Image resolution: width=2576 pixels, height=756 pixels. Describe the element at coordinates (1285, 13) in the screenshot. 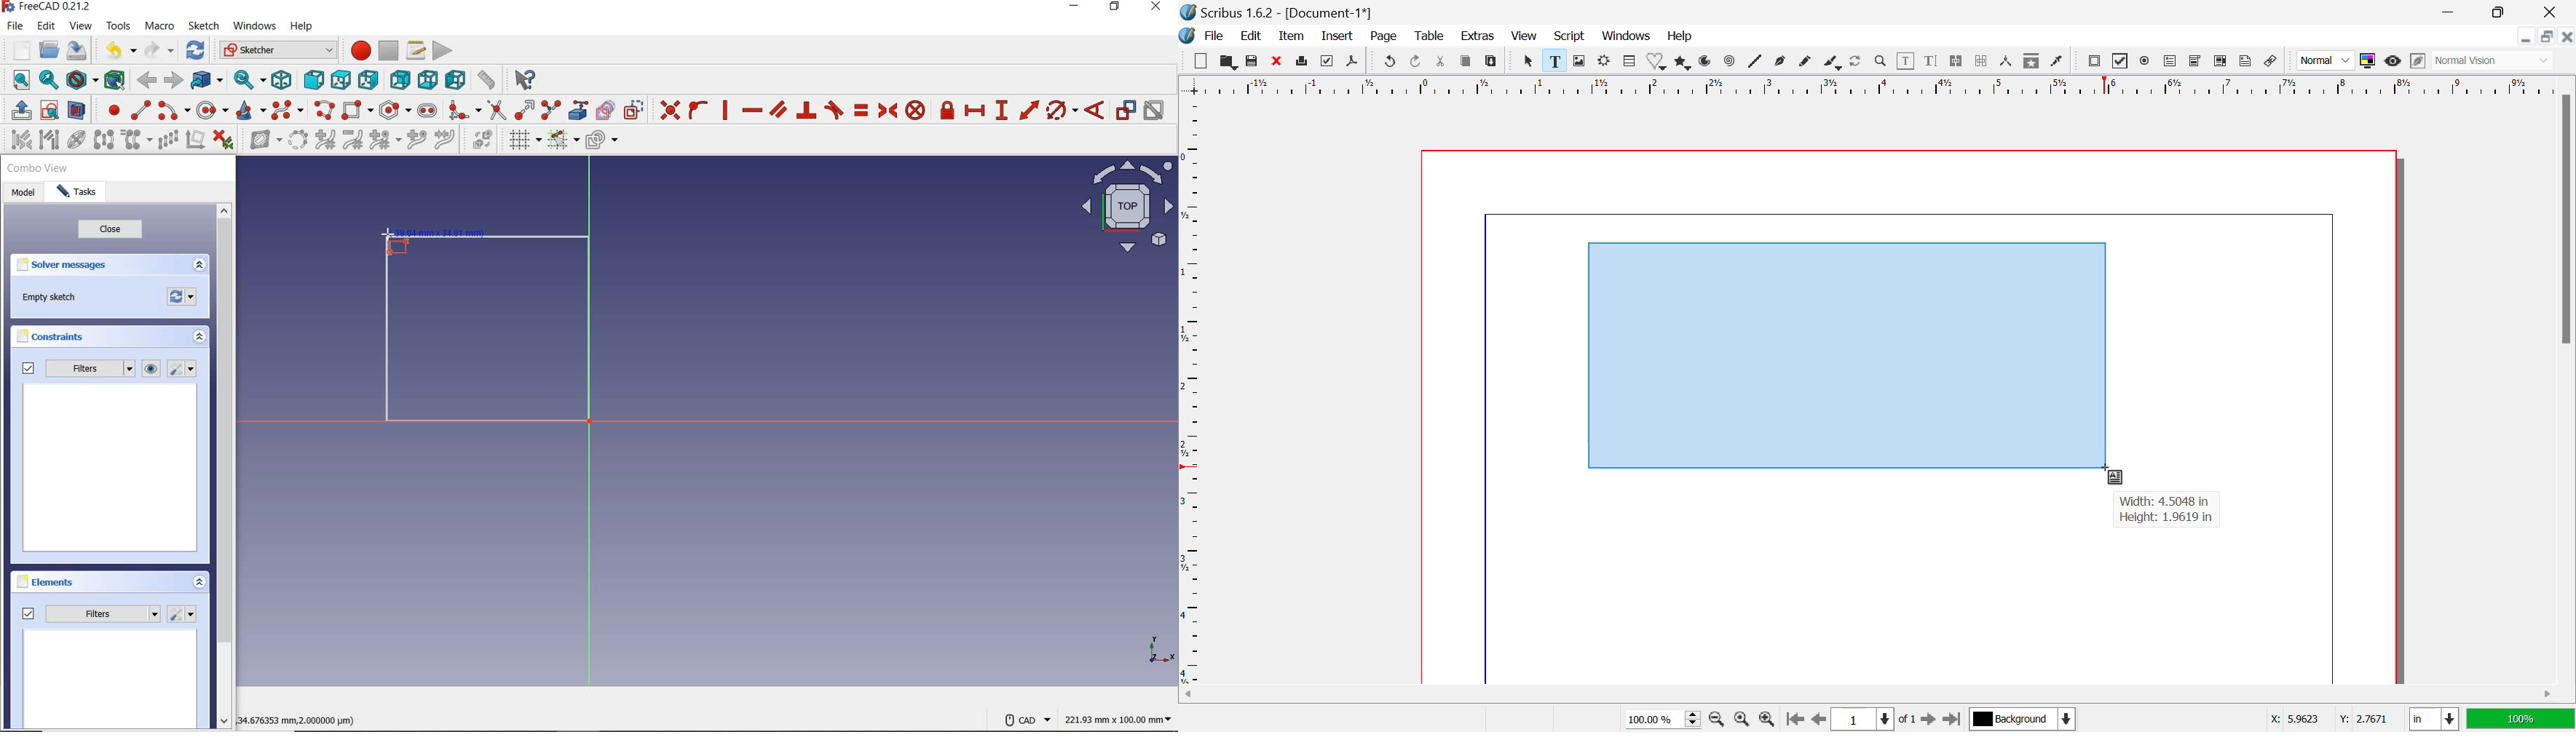

I see `Scribus 1.6.2 - [Document-1*]` at that location.